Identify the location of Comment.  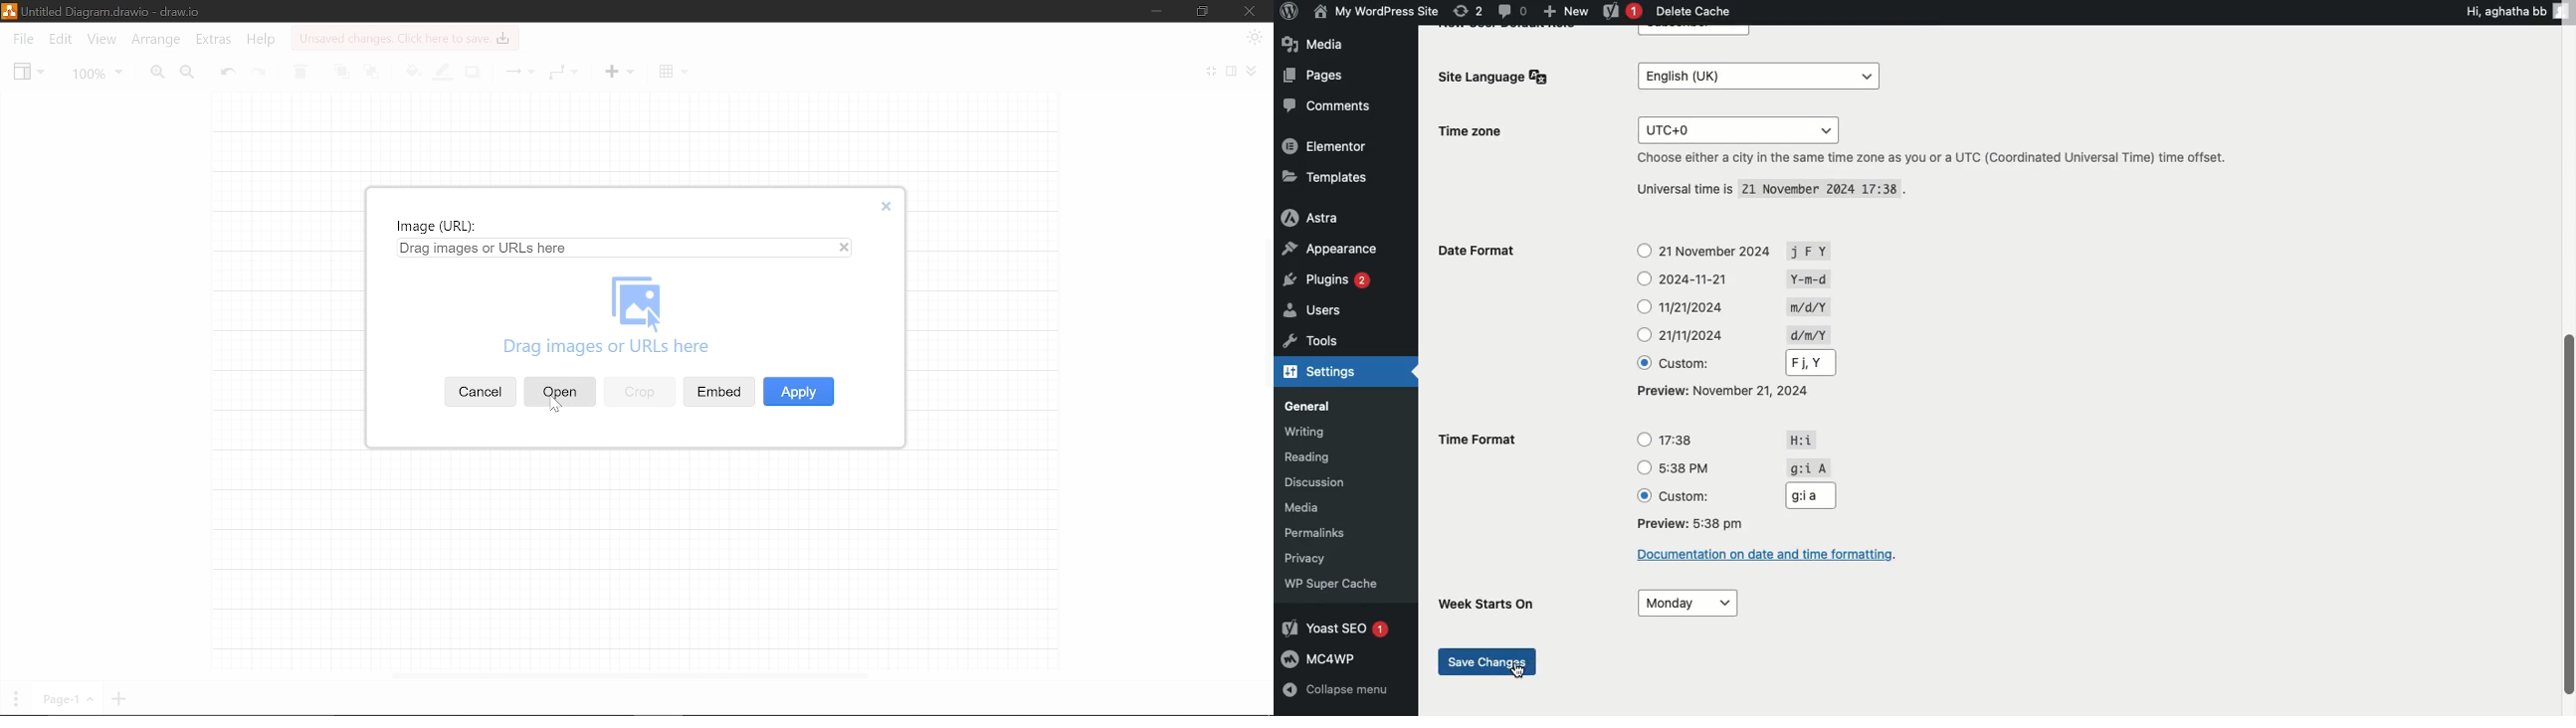
(1324, 108).